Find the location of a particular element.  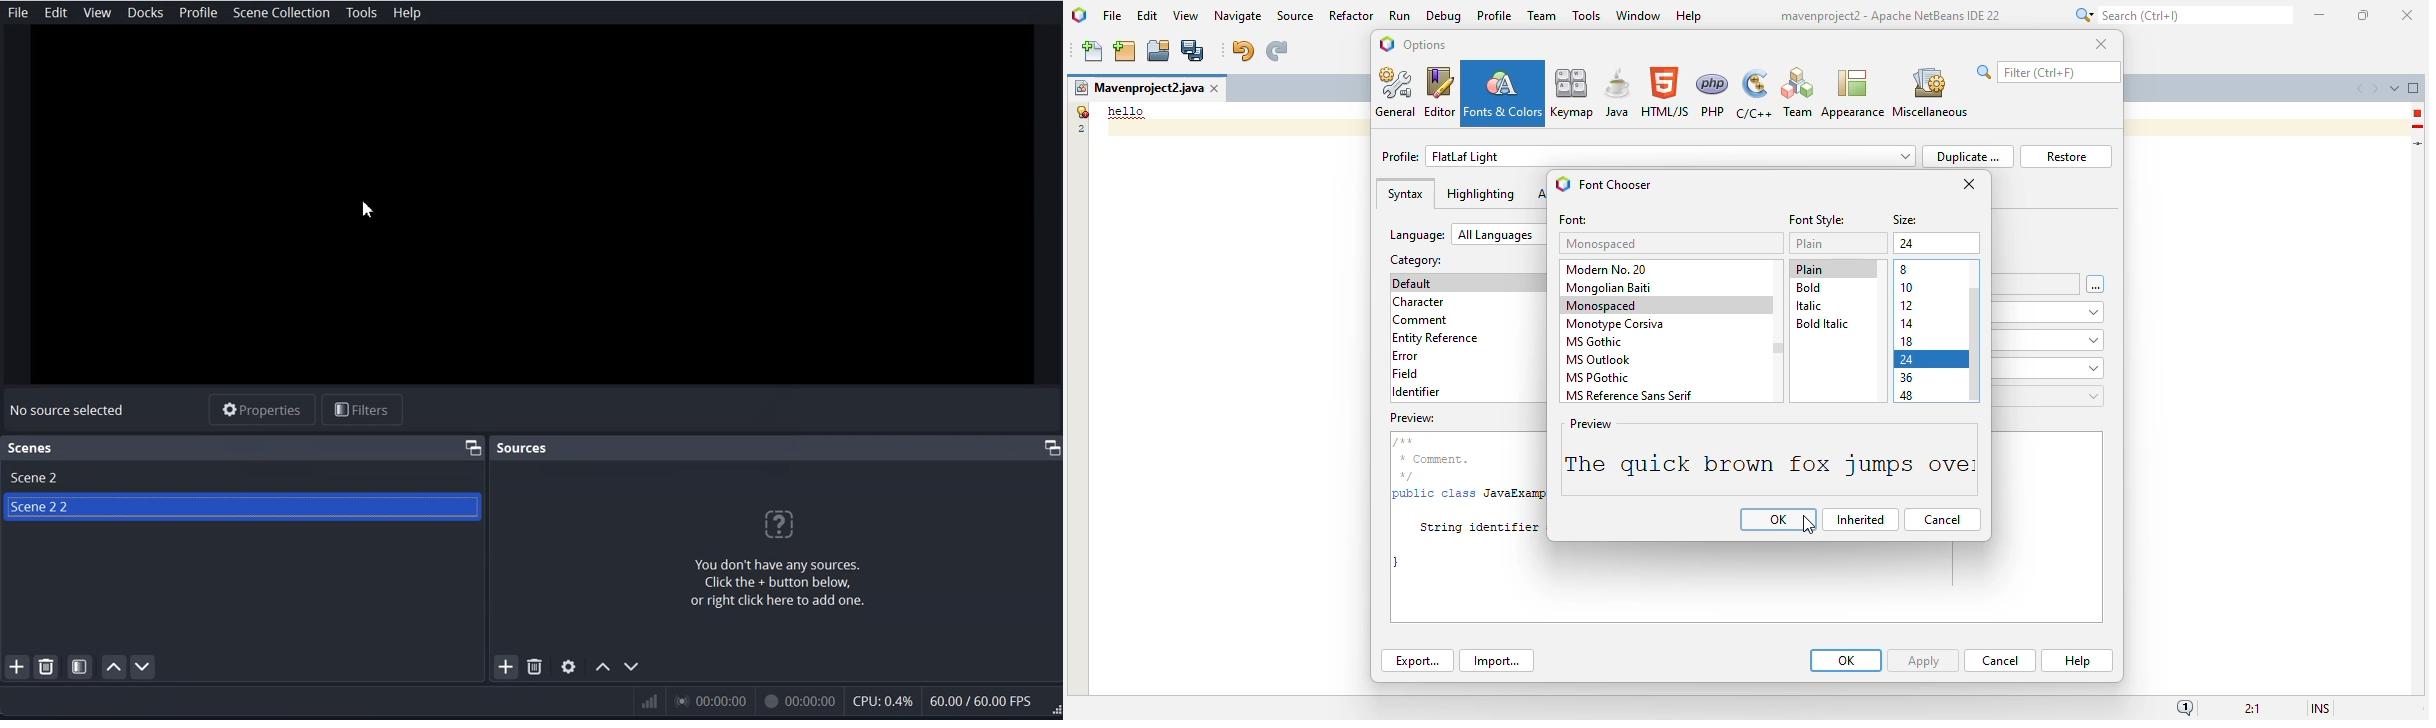

logo is located at coordinates (1080, 15).